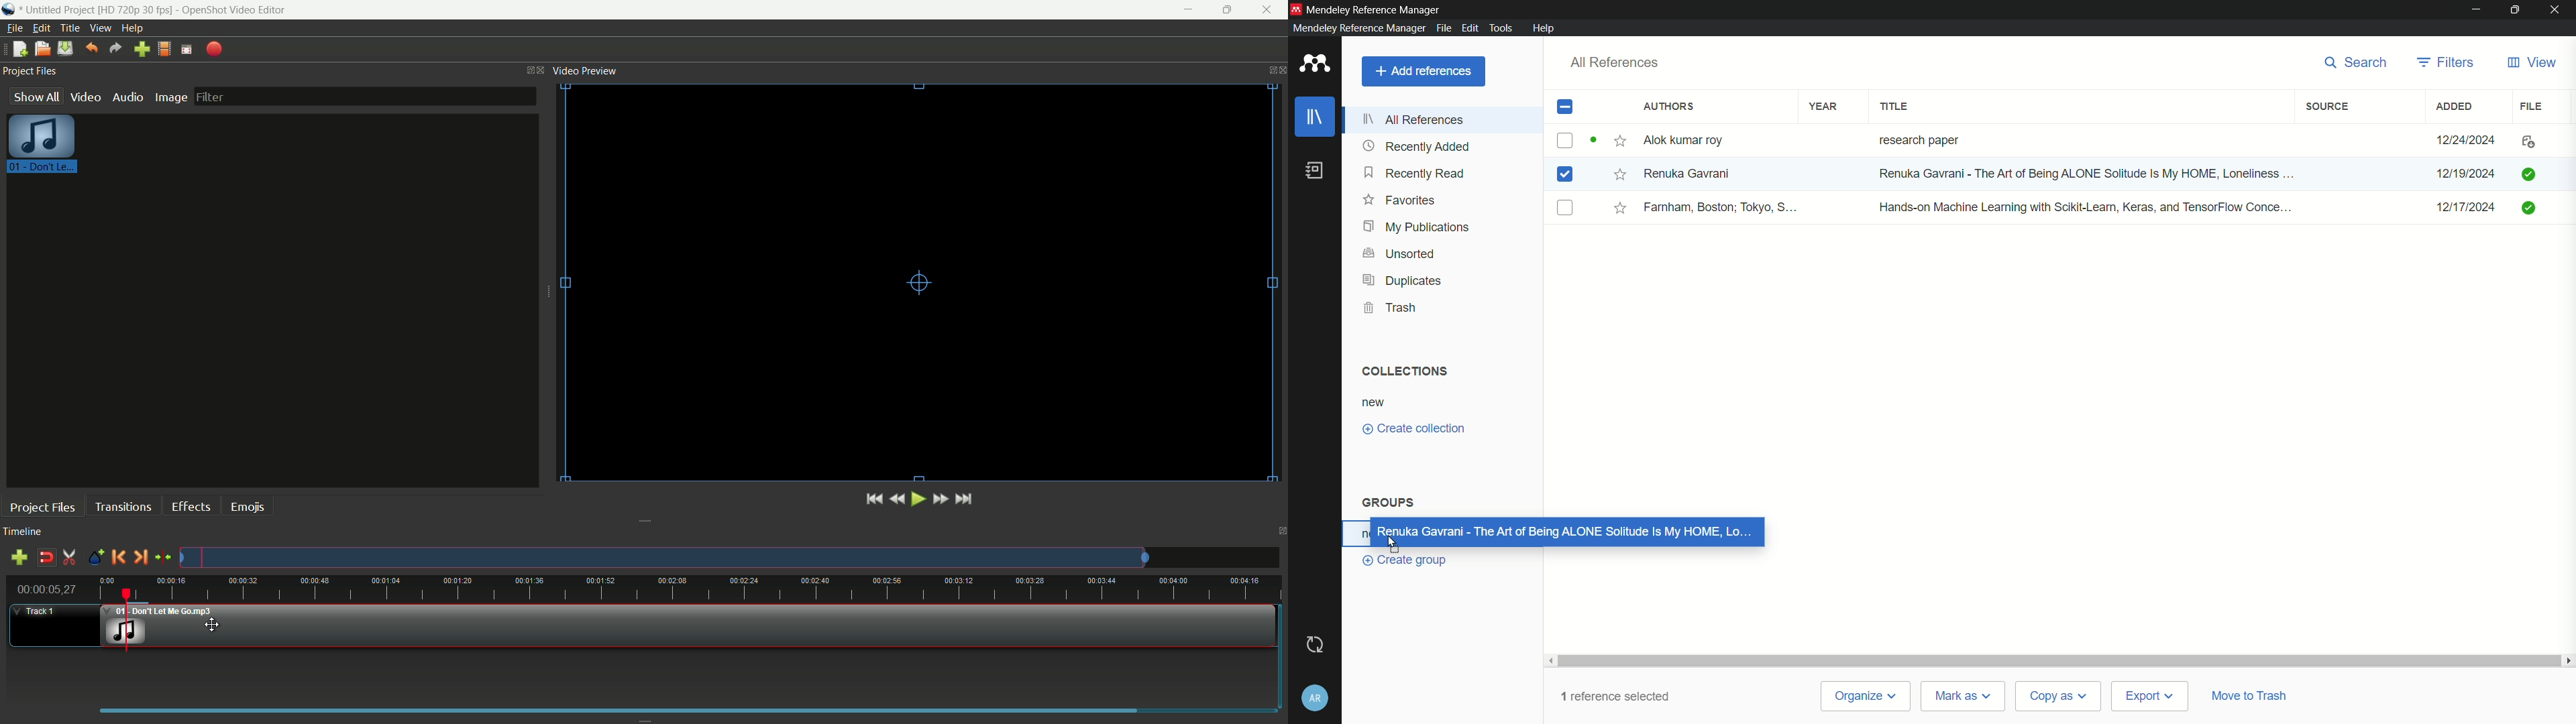 Image resolution: width=2576 pixels, height=728 pixels. Describe the element at coordinates (2253, 693) in the screenshot. I see `move to trash` at that location.